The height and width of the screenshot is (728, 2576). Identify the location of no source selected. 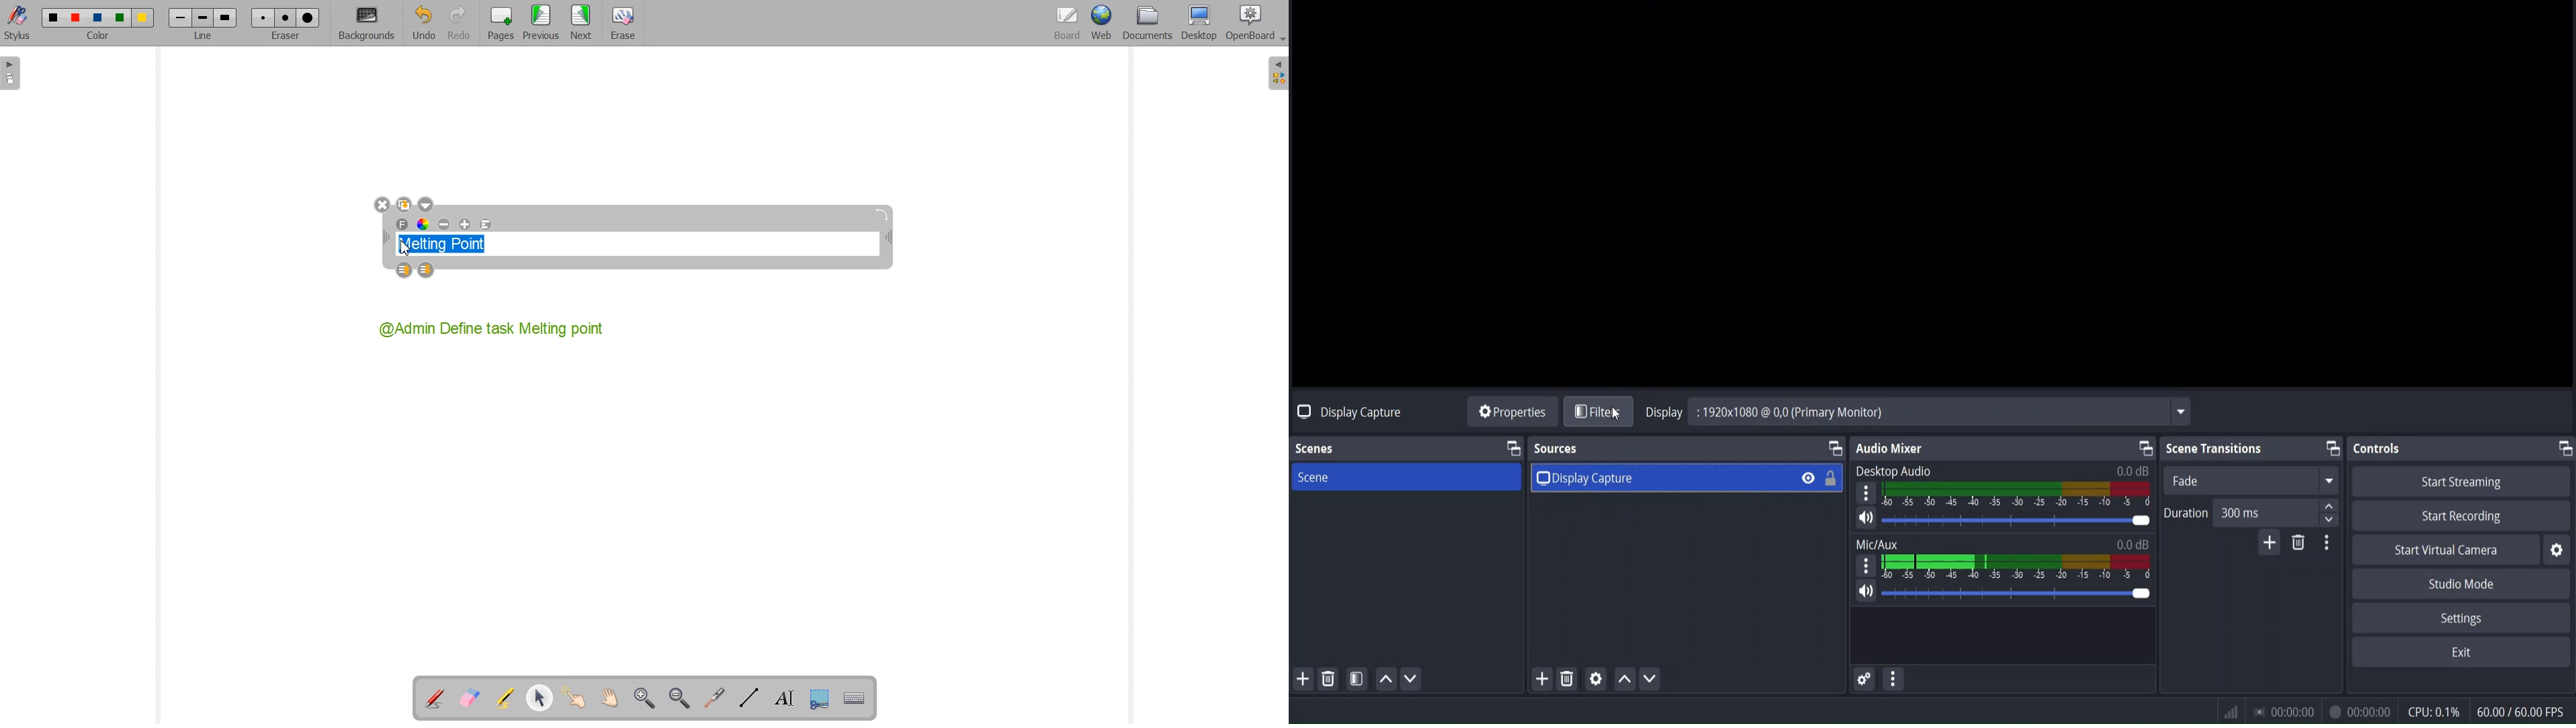
(1346, 411).